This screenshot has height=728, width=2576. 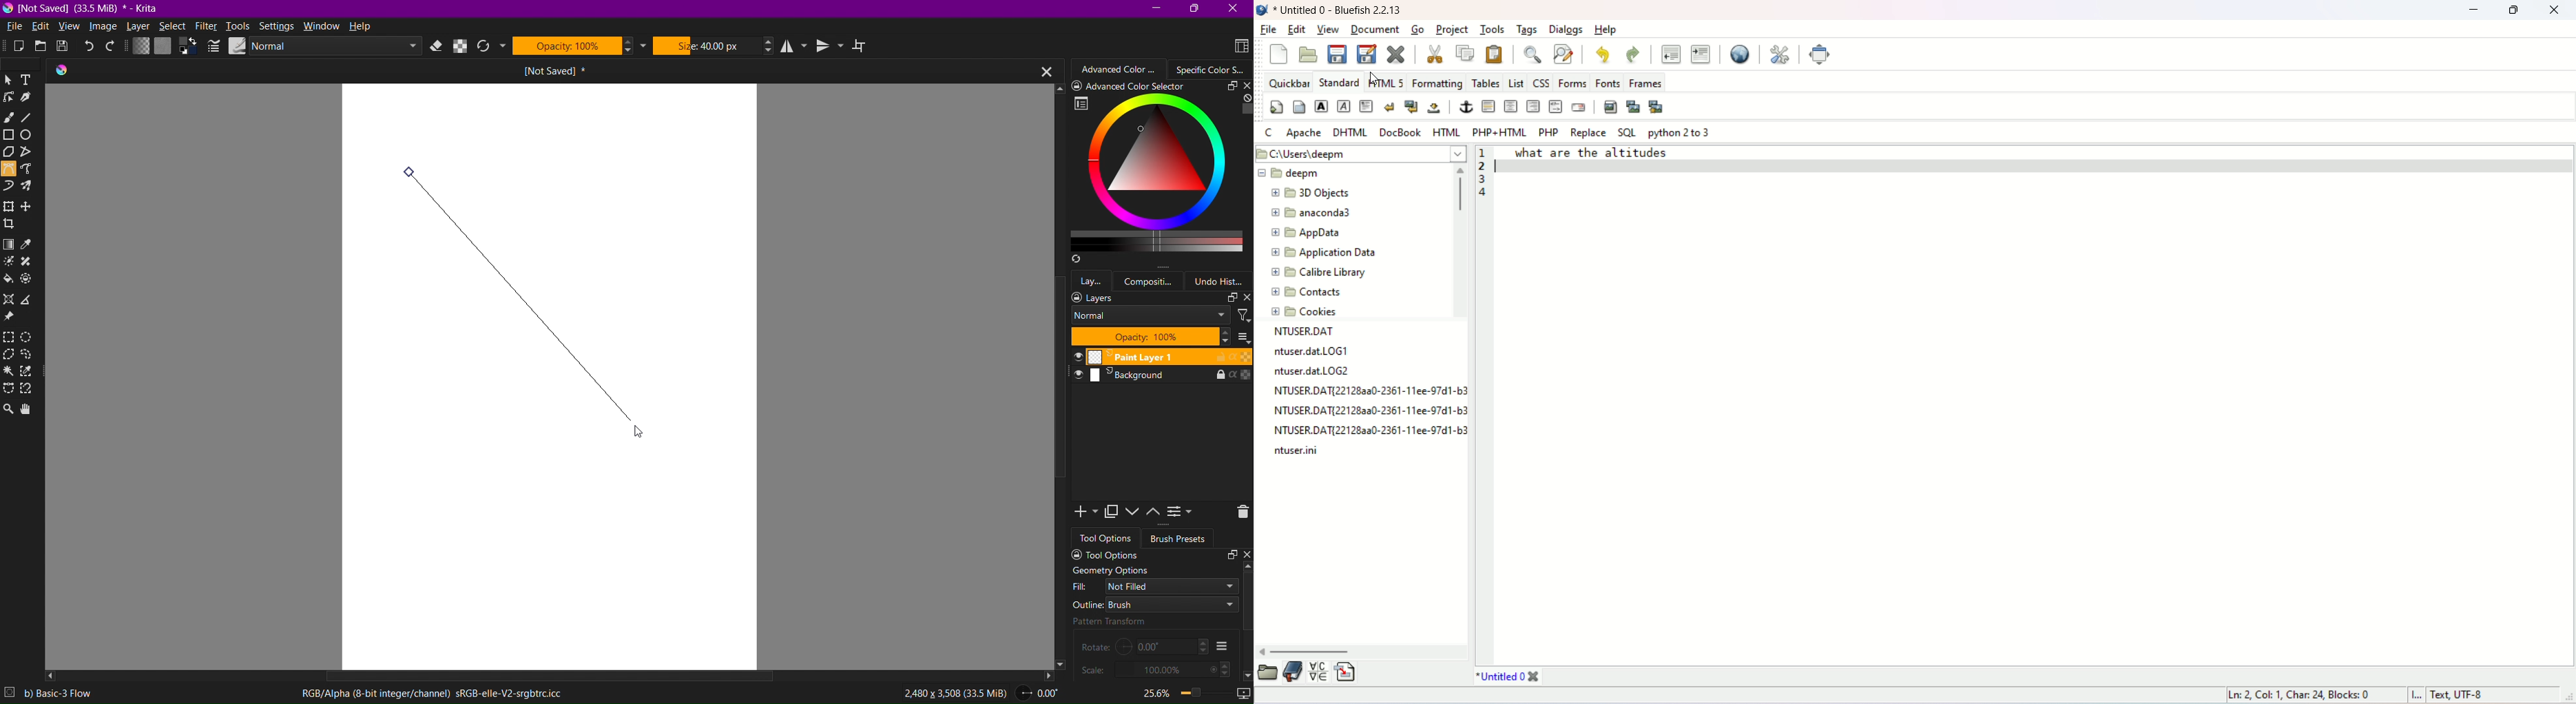 What do you see at coordinates (52, 676) in the screenshot?
I see `Left` at bounding box center [52, 676].